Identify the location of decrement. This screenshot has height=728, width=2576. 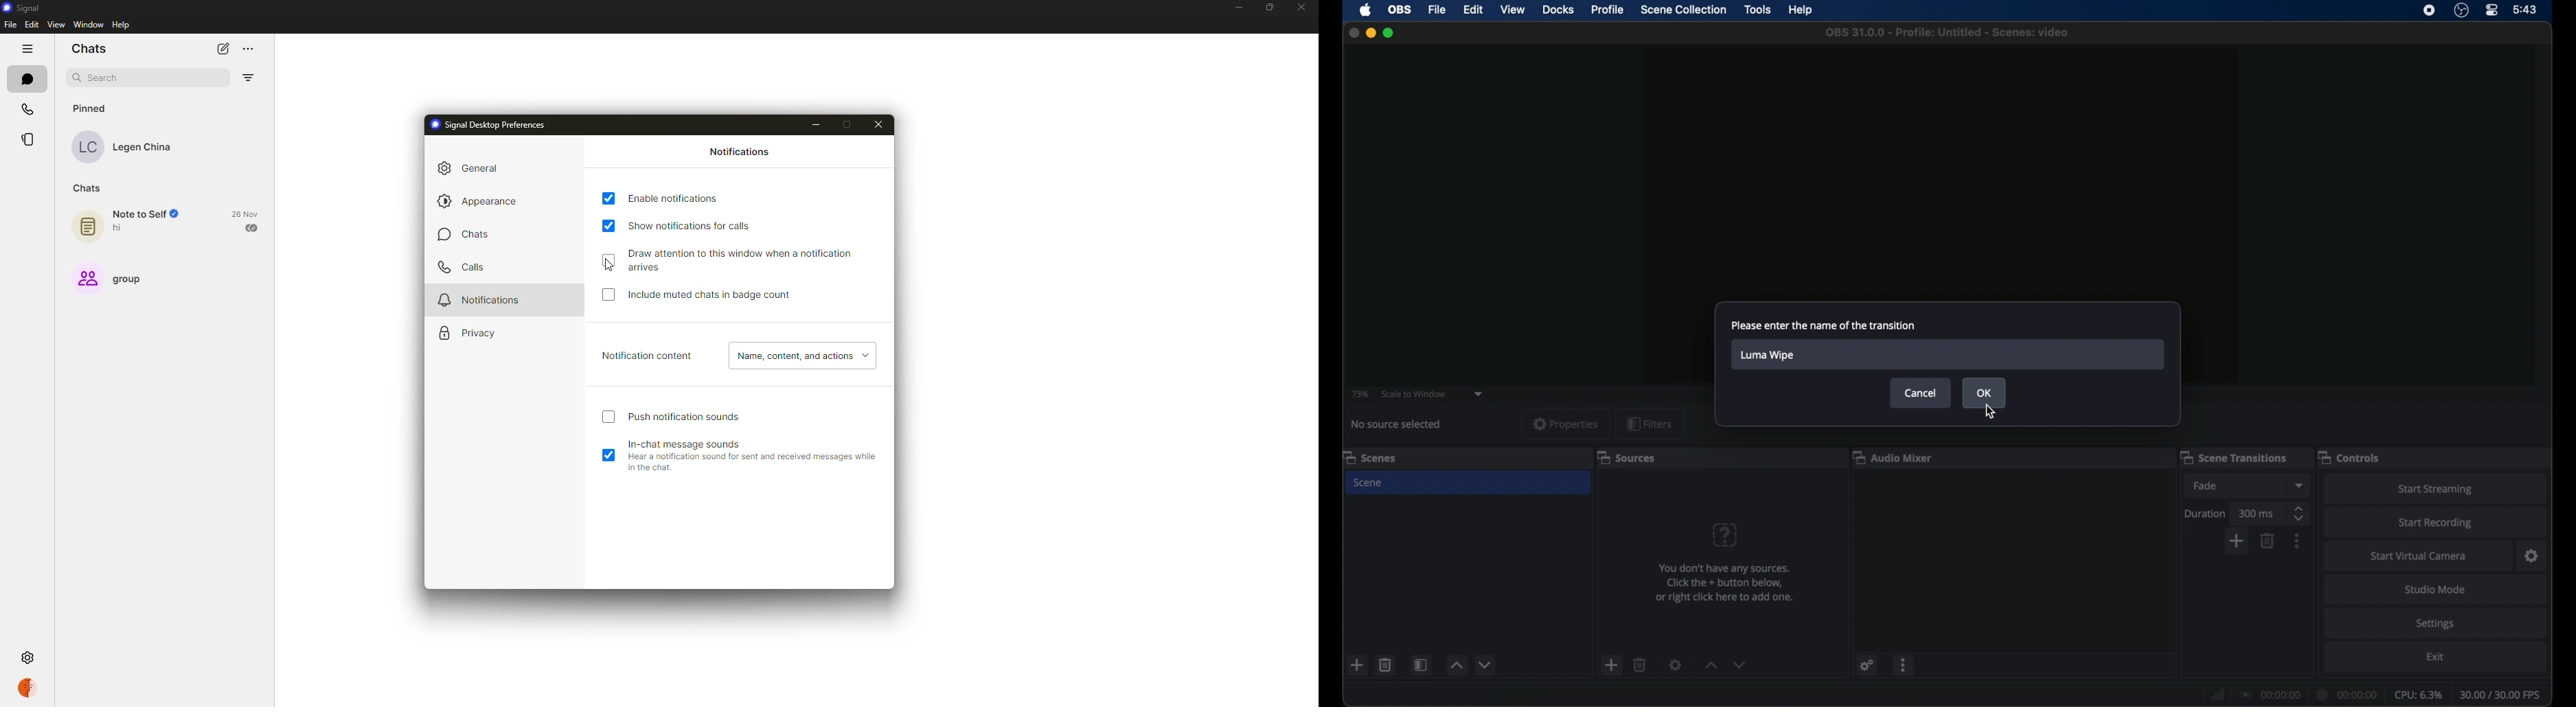
(1742, 665).